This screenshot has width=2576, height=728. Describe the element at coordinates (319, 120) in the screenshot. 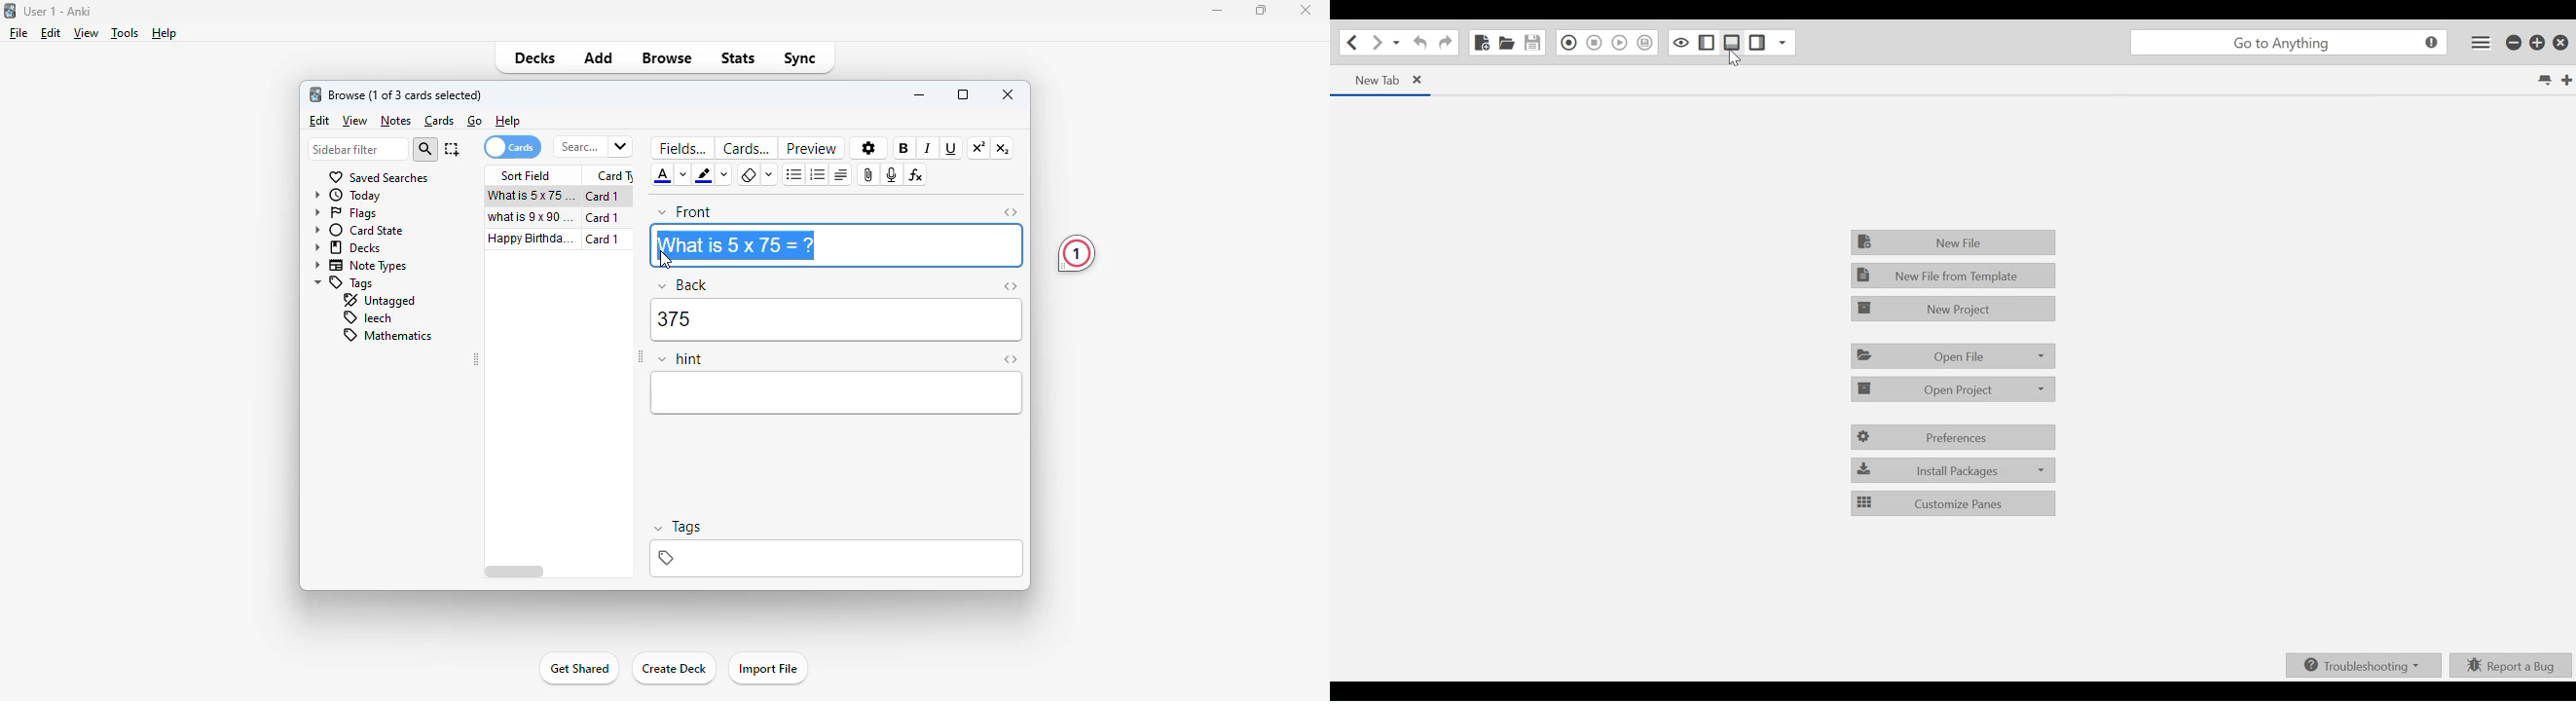

I see `edit` at that location.